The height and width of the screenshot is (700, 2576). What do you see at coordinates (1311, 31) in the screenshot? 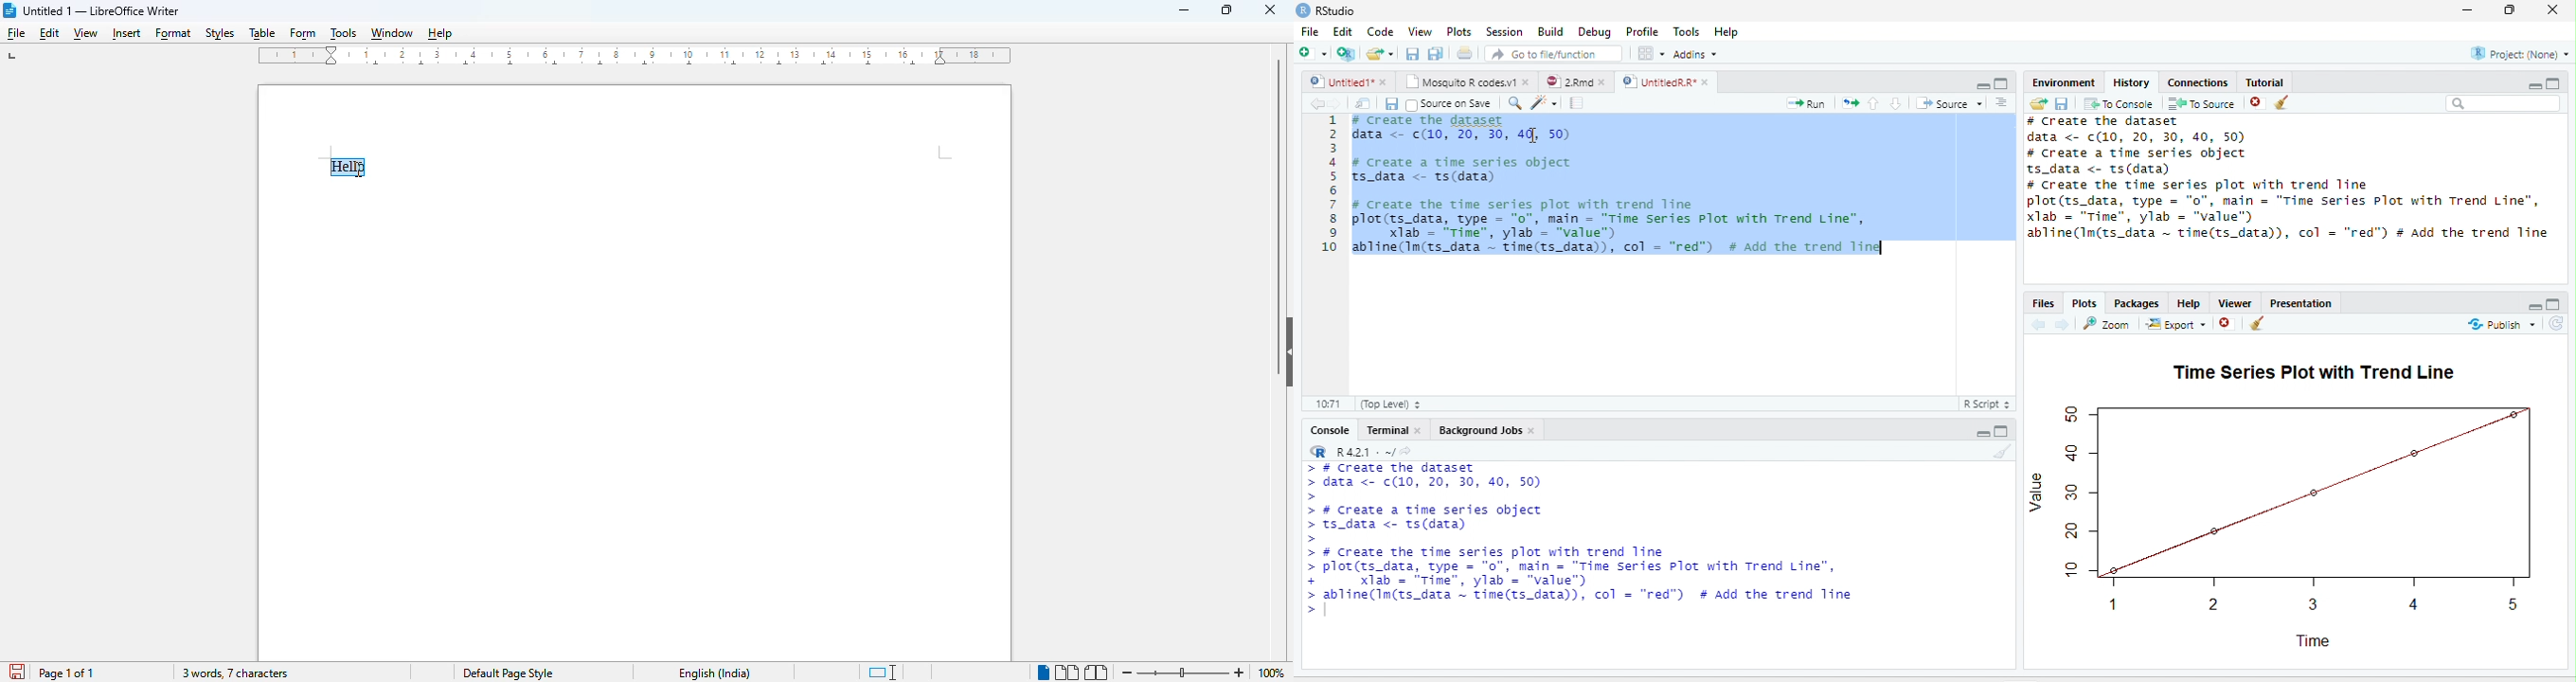
I see `File` at bounding box center [1311, 31].